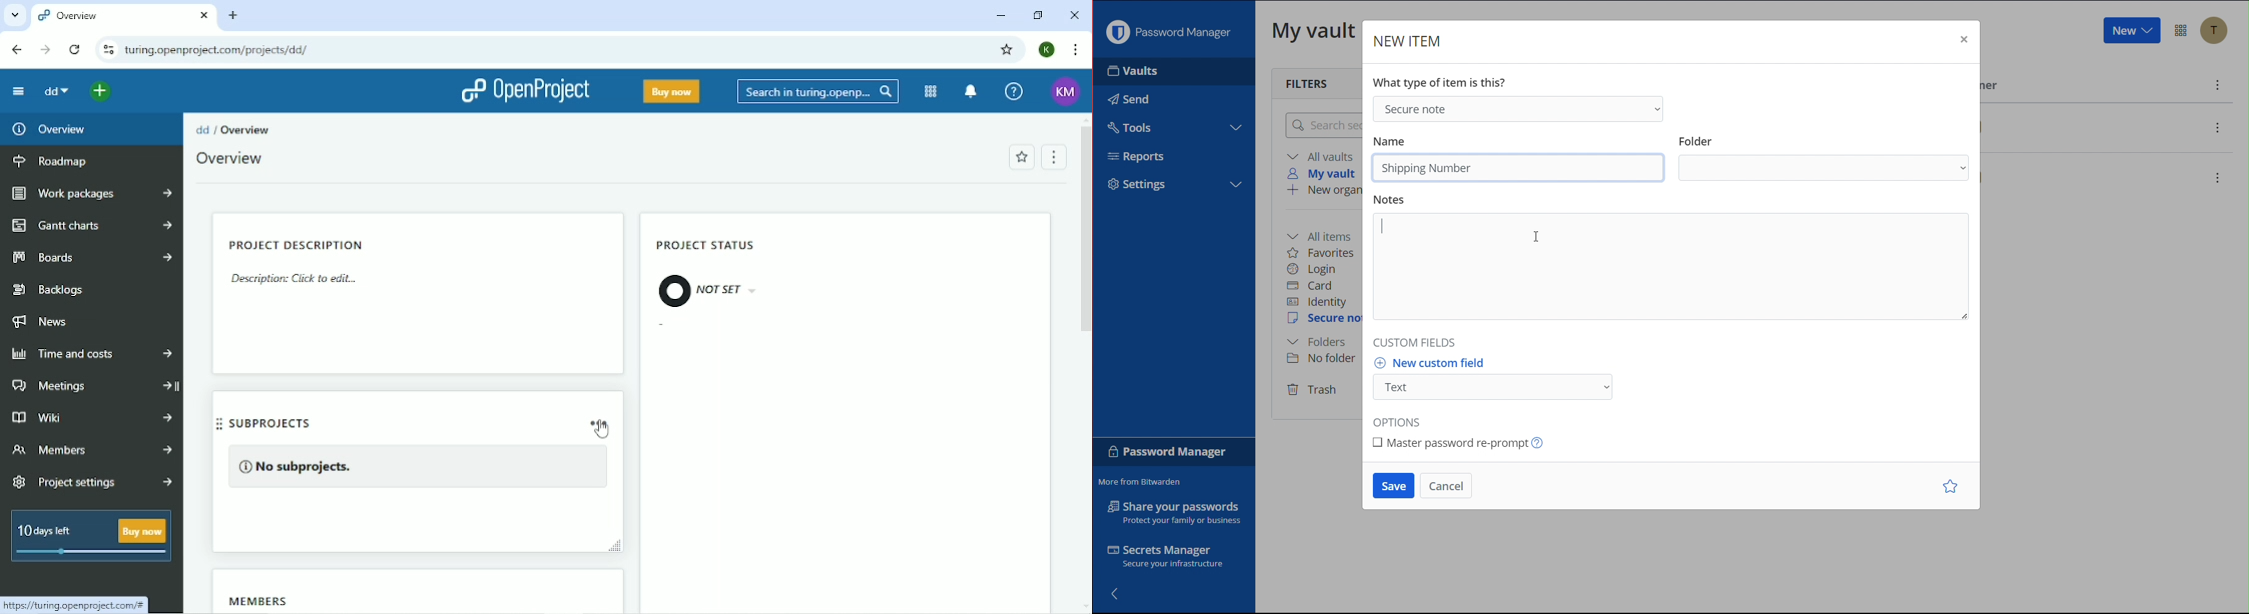 The image size is (2268, 616). Describe the element at coordinates (232, 159) in the screenshot. I see `Overview` at that location.